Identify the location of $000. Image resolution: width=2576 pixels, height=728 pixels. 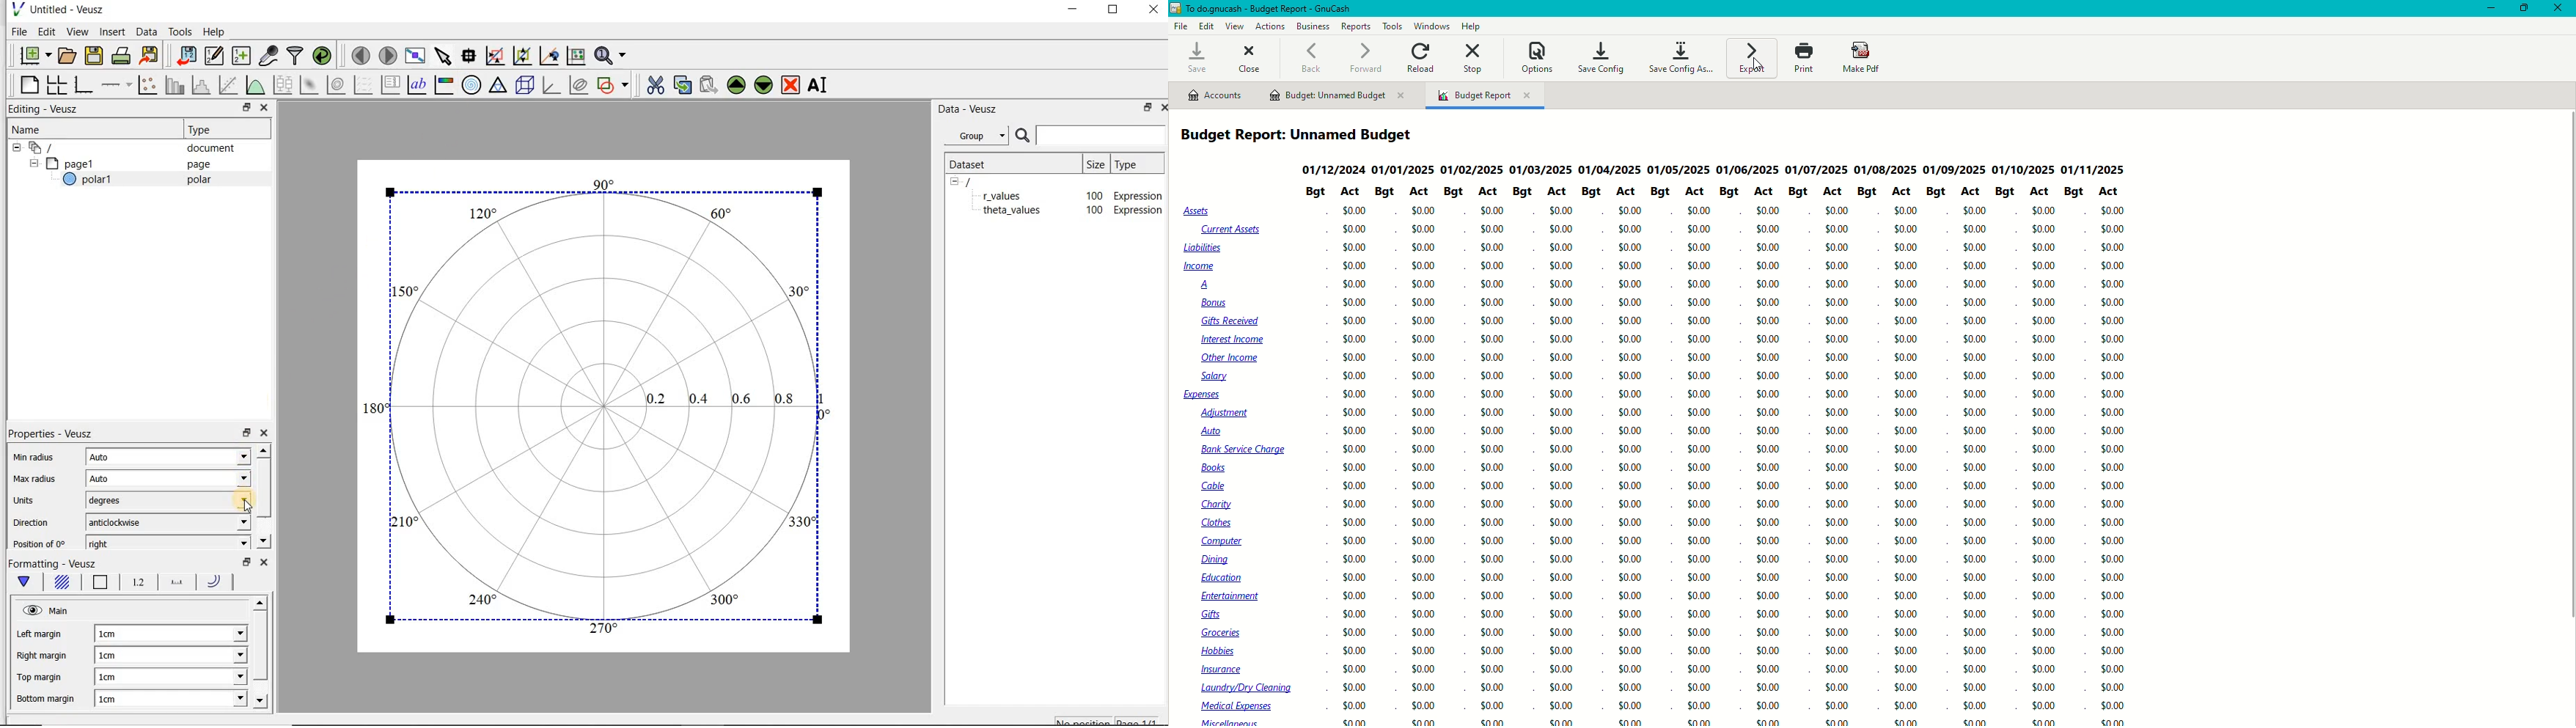
(1768, 483).